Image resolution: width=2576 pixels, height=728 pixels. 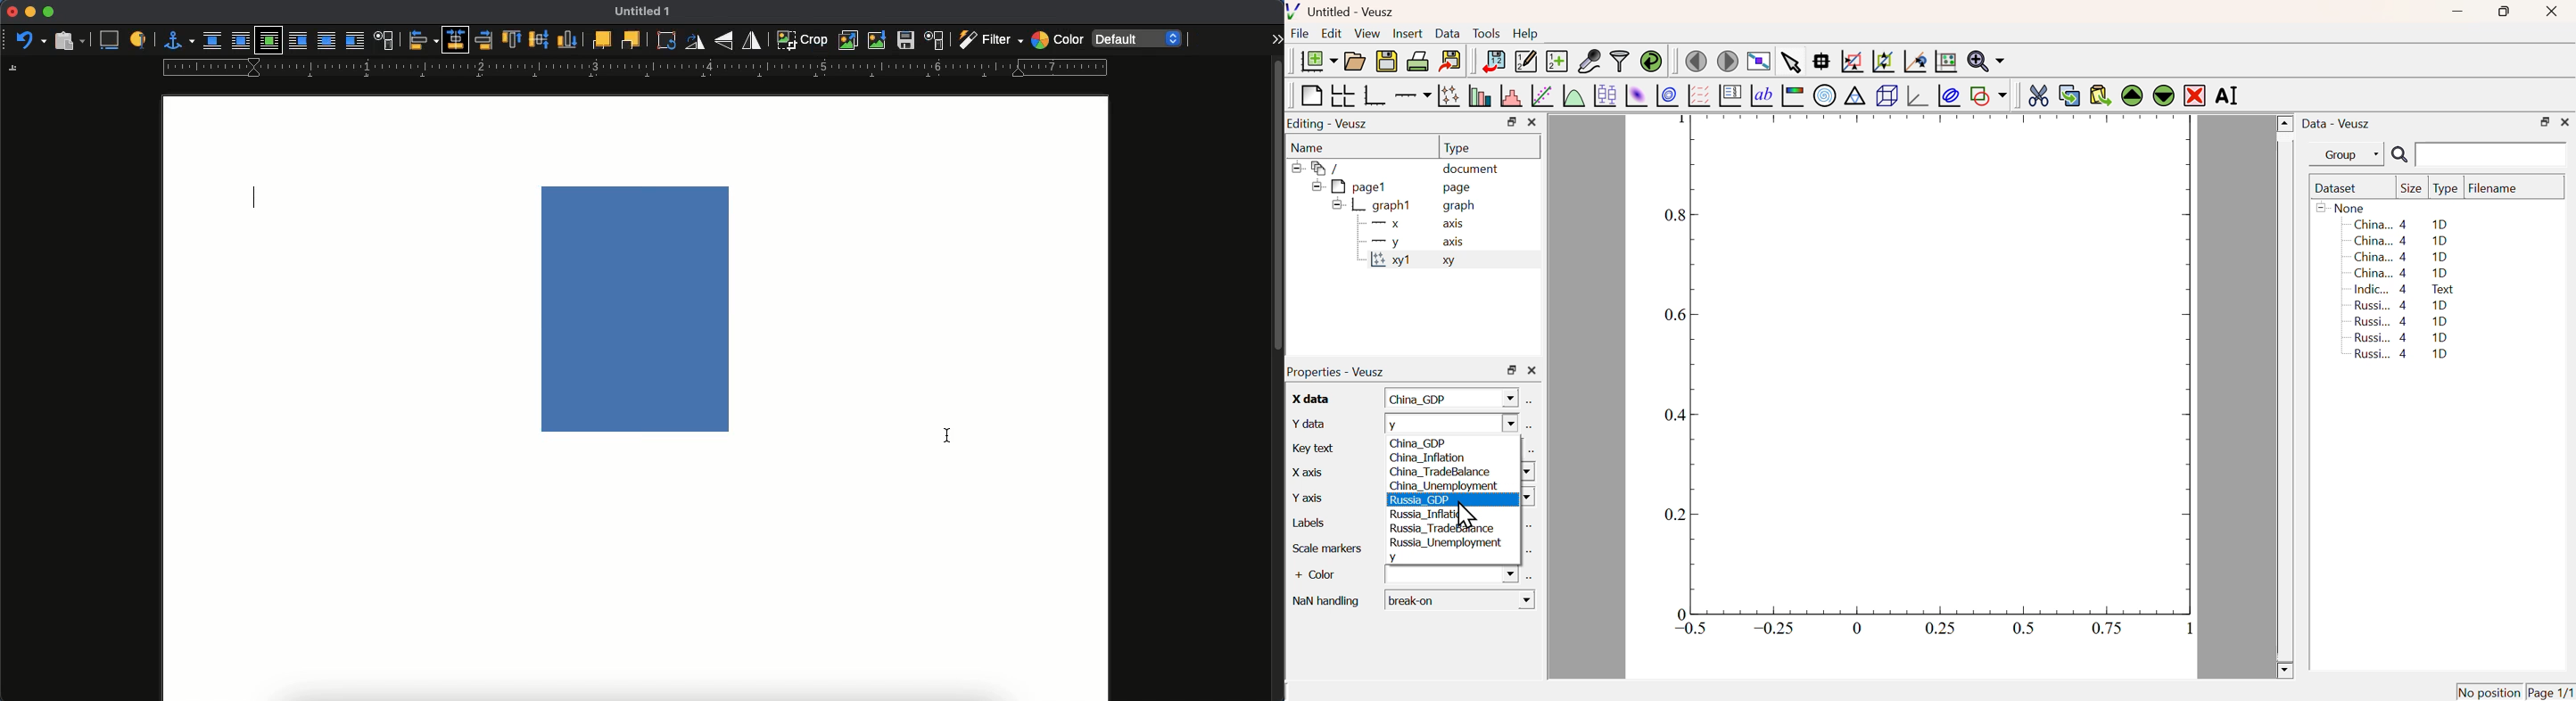 I want to click on through, so click(x=326, y=41).